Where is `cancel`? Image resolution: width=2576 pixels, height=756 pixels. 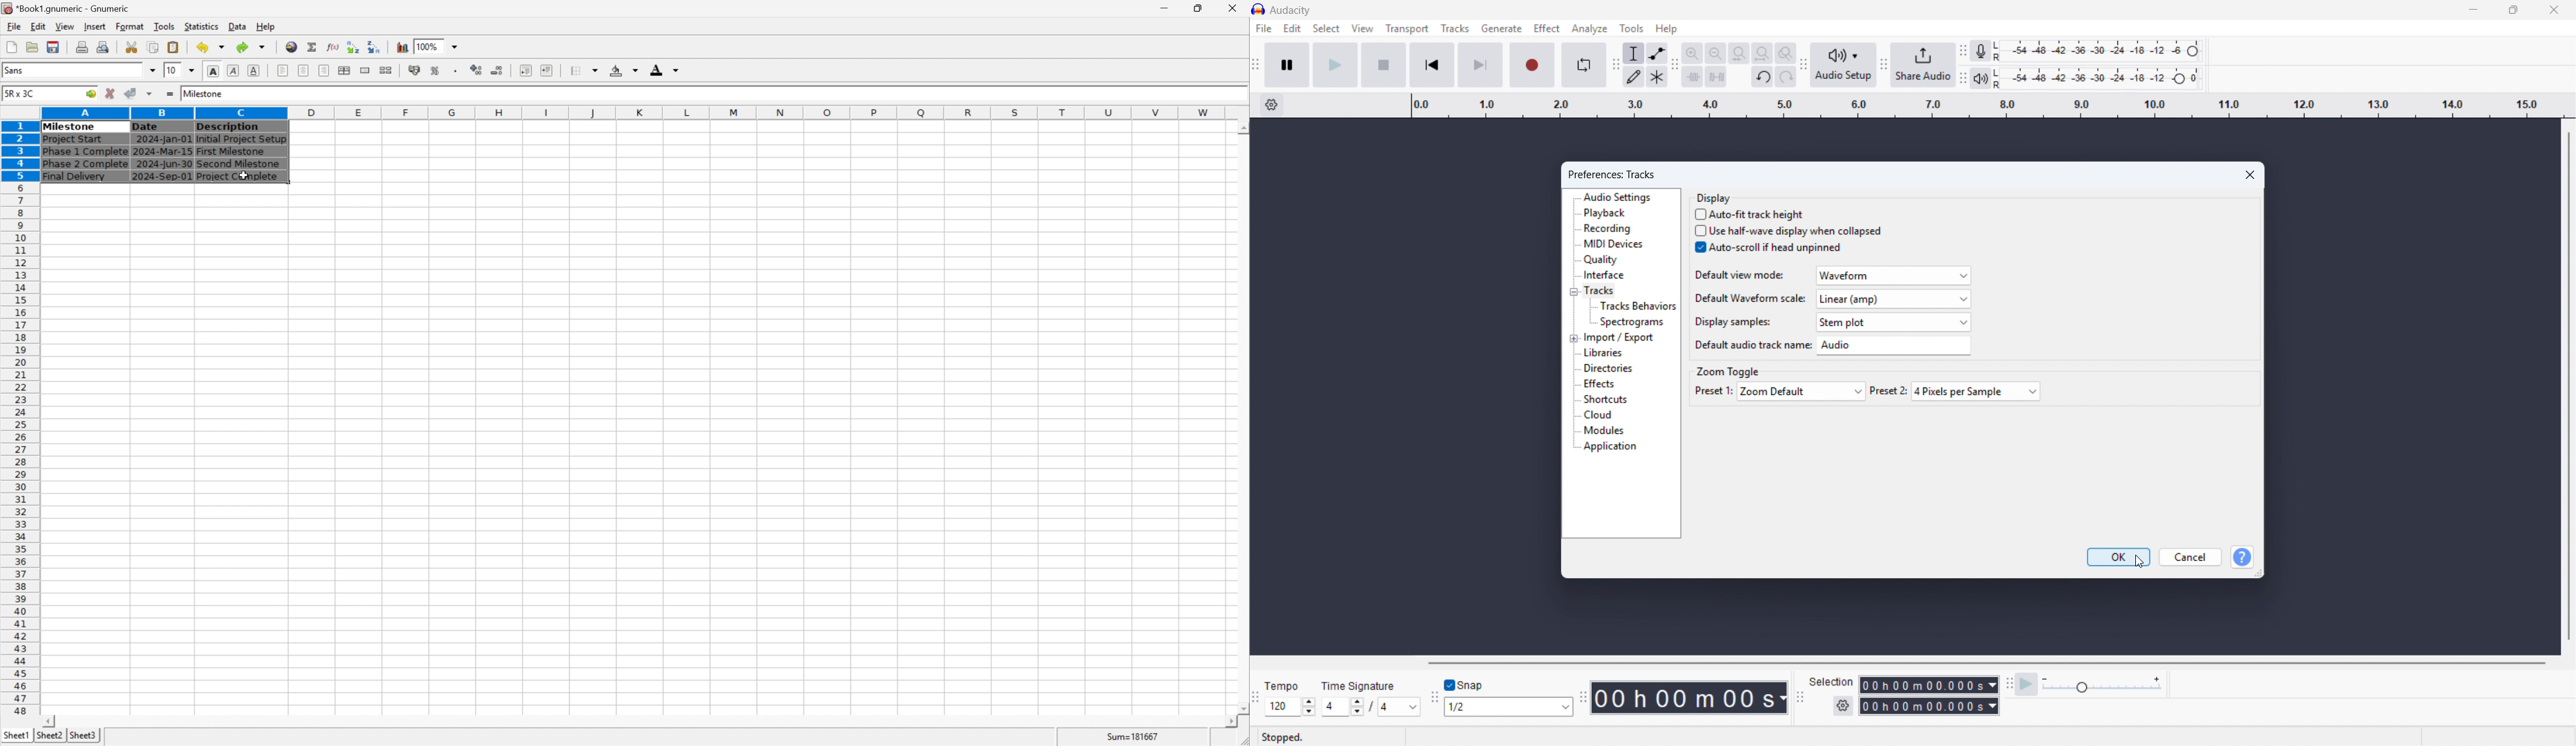
cancel is located at coordinates (2191, 557).